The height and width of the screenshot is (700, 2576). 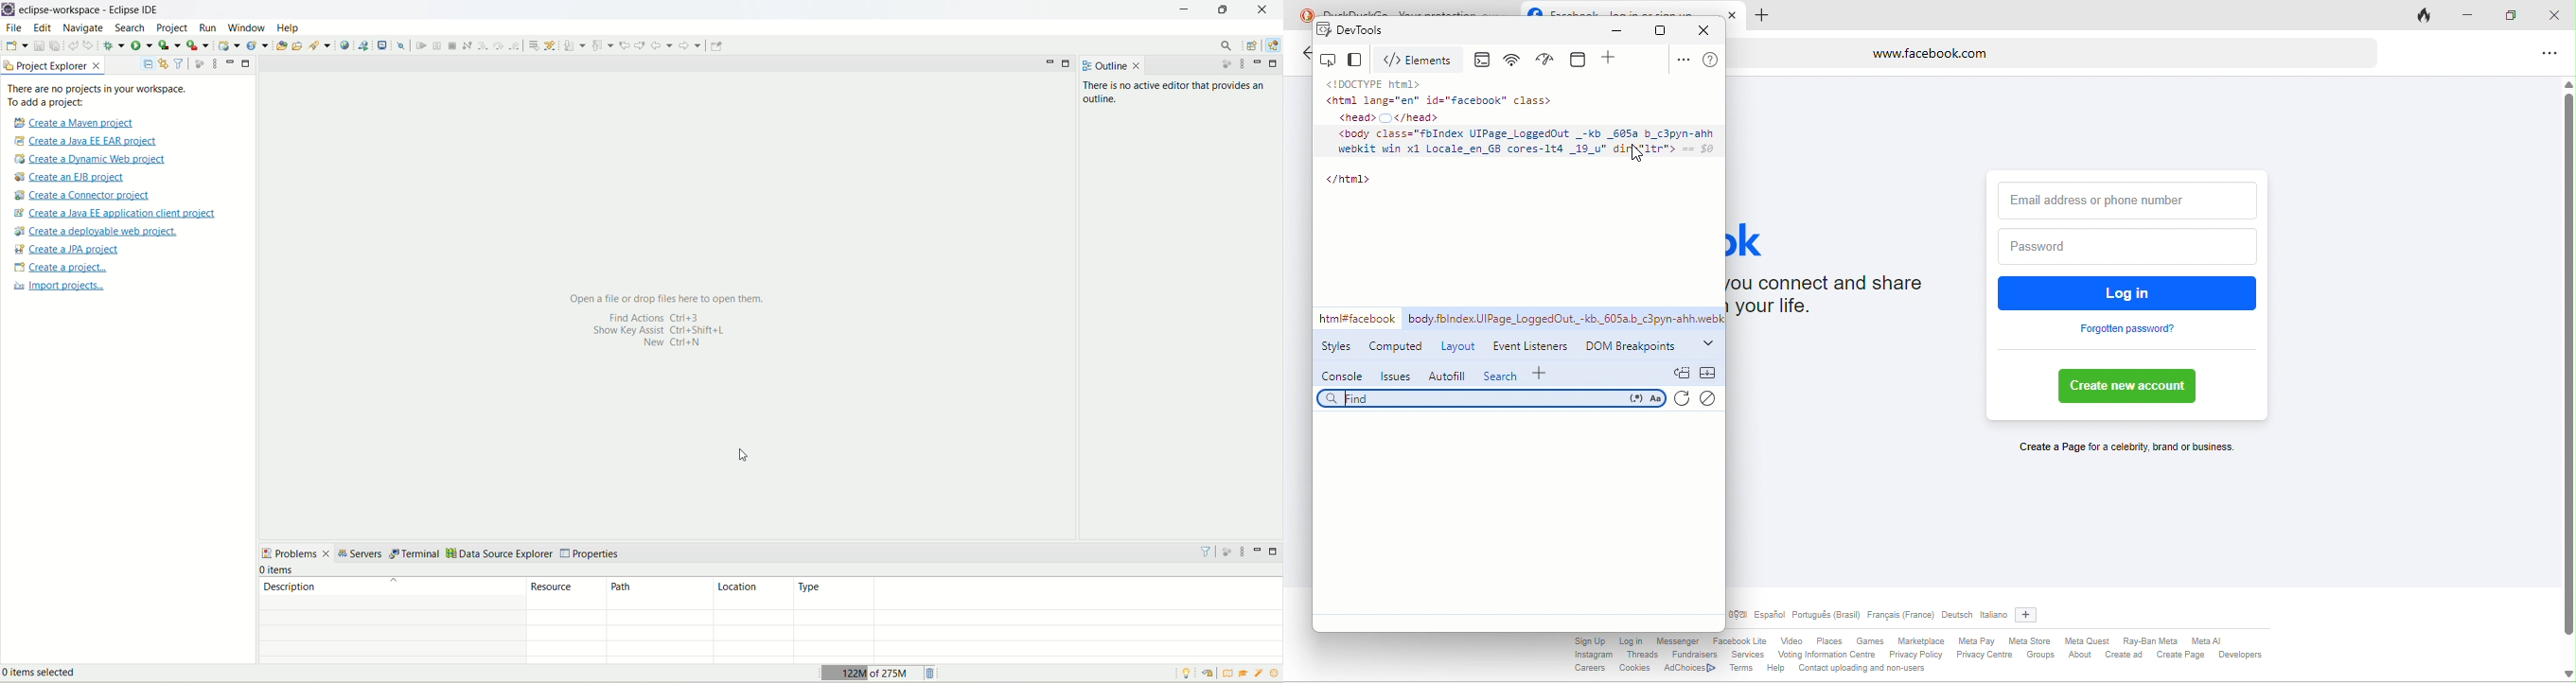 What do you see at coordinates (247, 64) in the screenshot?
I see `maximize` at bounding box center [247, 64].